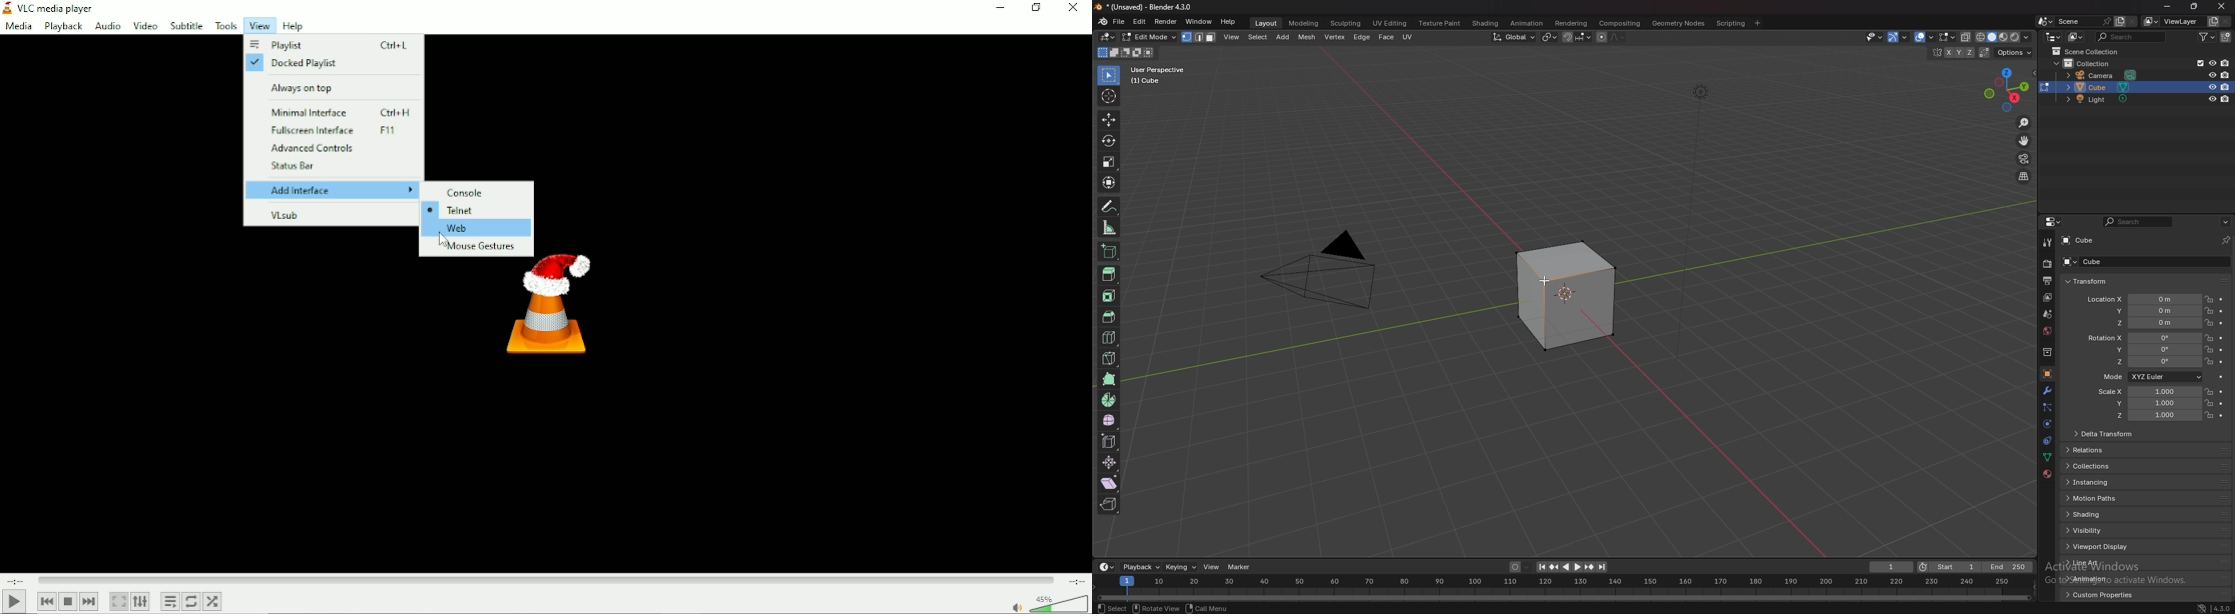  Describe the element at coordinates (1363, 37) in the screenshot. I see `edge` at that location.